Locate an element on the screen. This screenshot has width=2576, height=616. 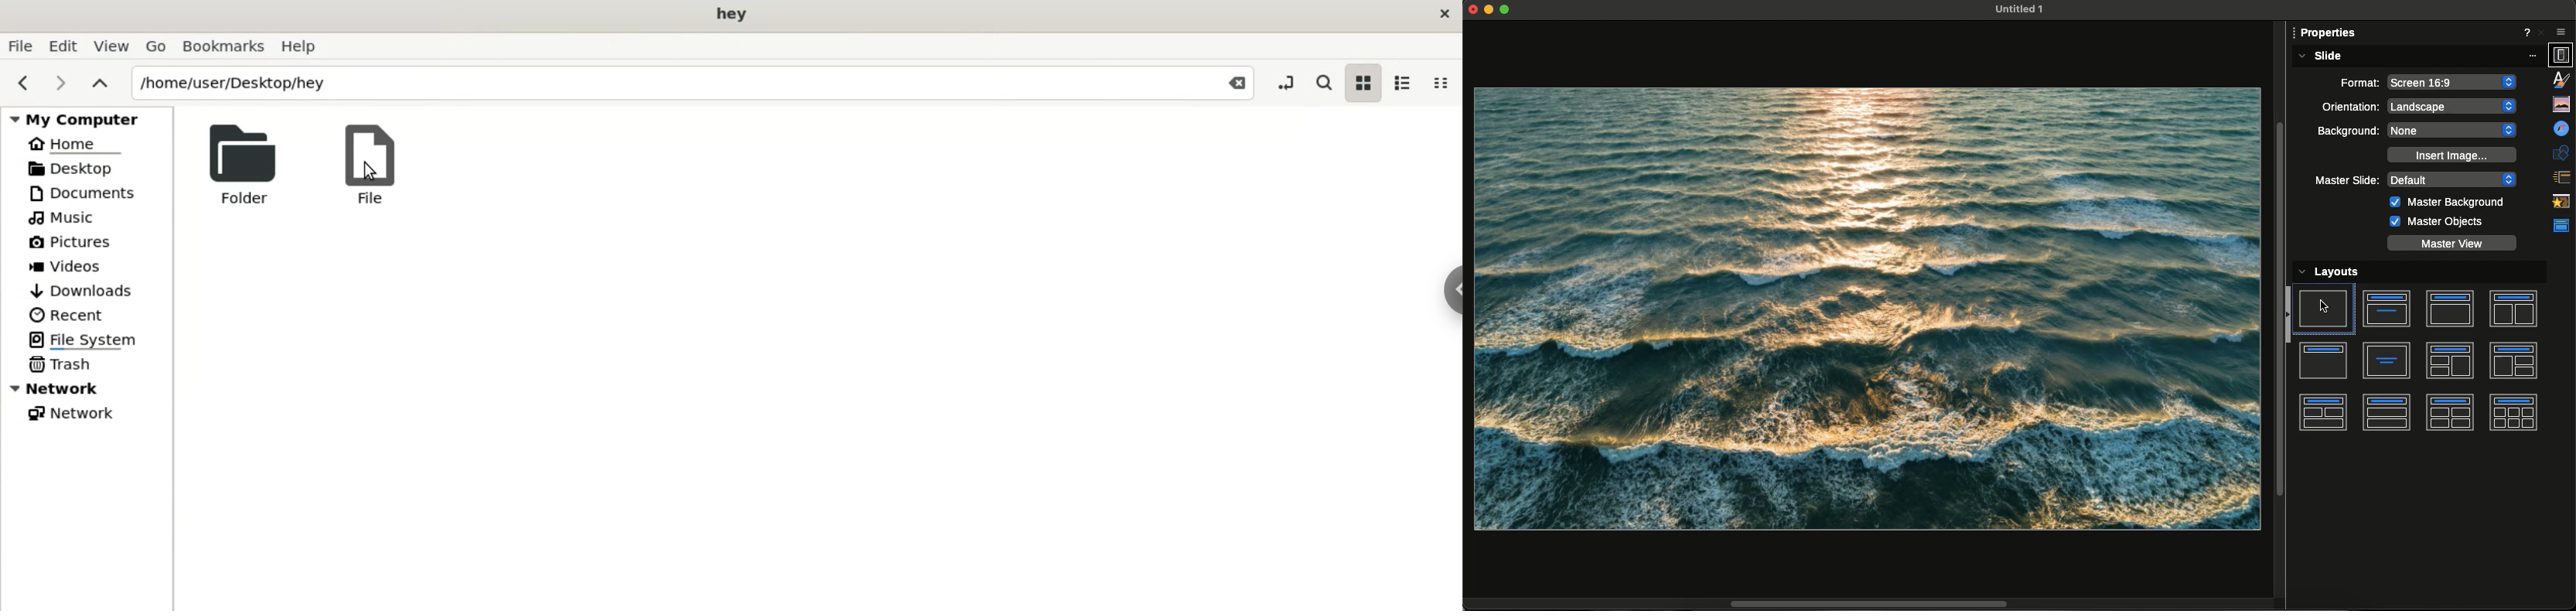
Title and three boxes is located at coordinates (2513, 360).